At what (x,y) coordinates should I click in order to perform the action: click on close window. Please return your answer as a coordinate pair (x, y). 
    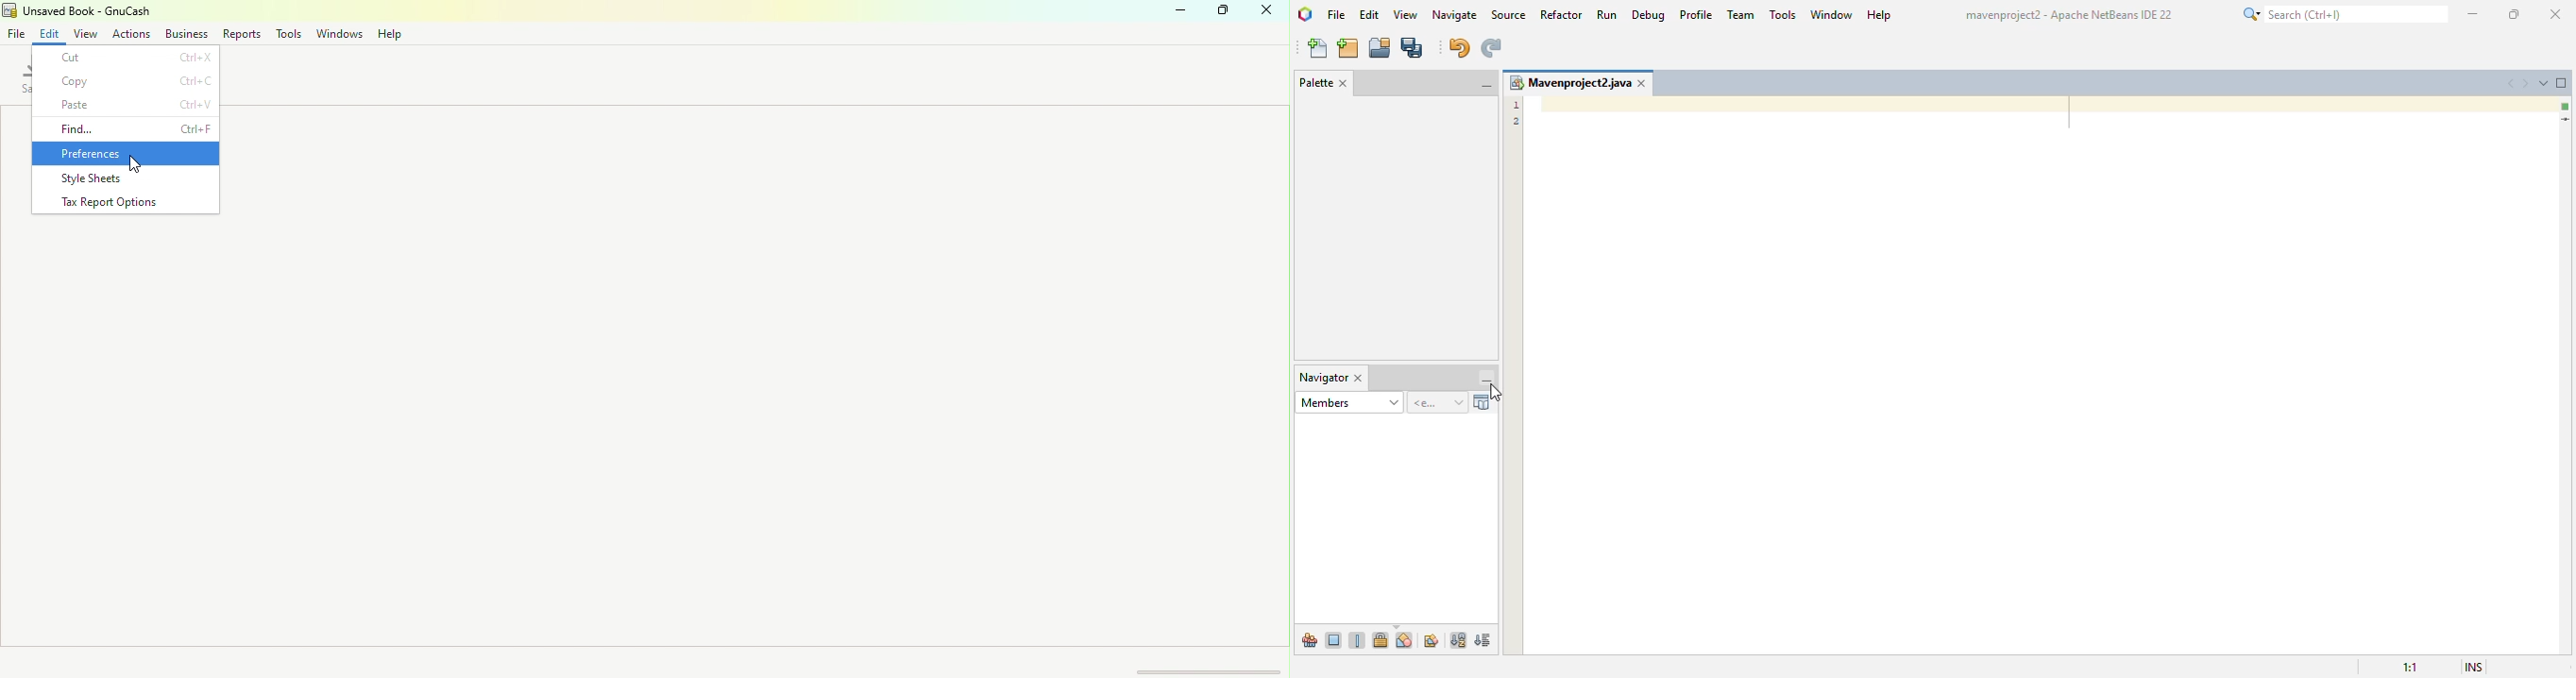
    Looking at the image, I should click on (1359, 379).